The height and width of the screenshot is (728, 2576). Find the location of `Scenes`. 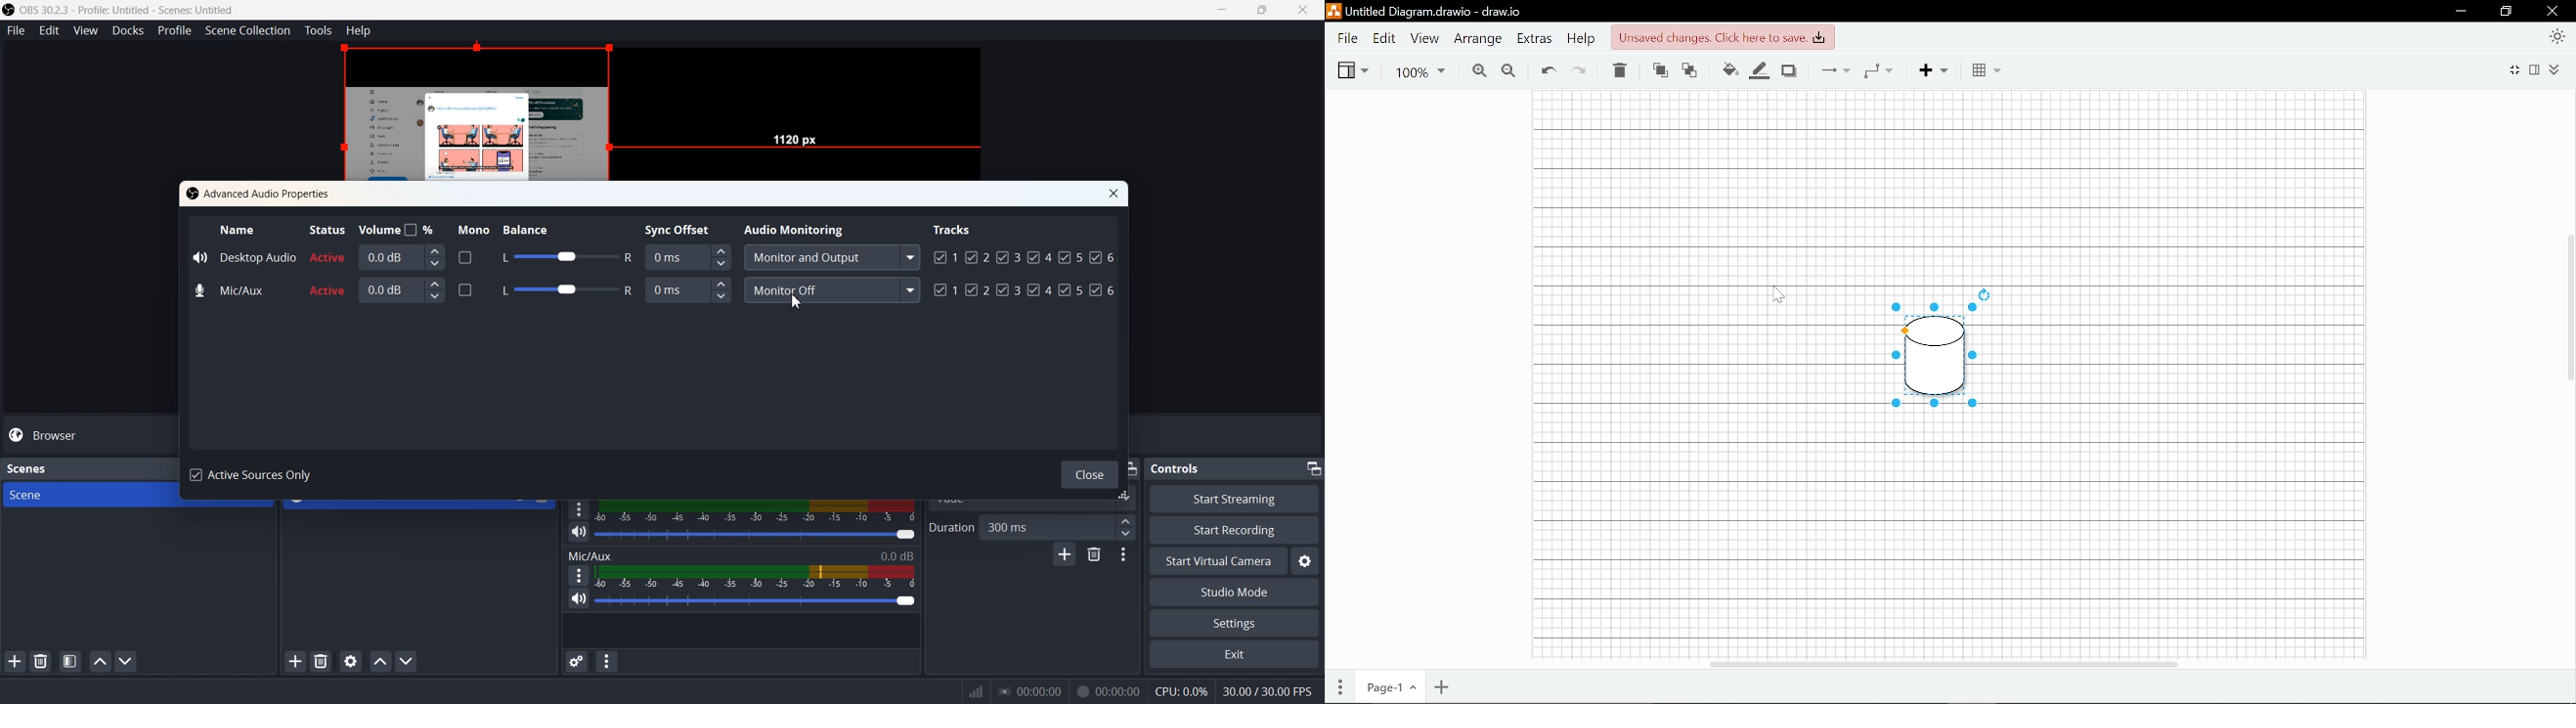

Scenes is located at coordinates (26, 467).